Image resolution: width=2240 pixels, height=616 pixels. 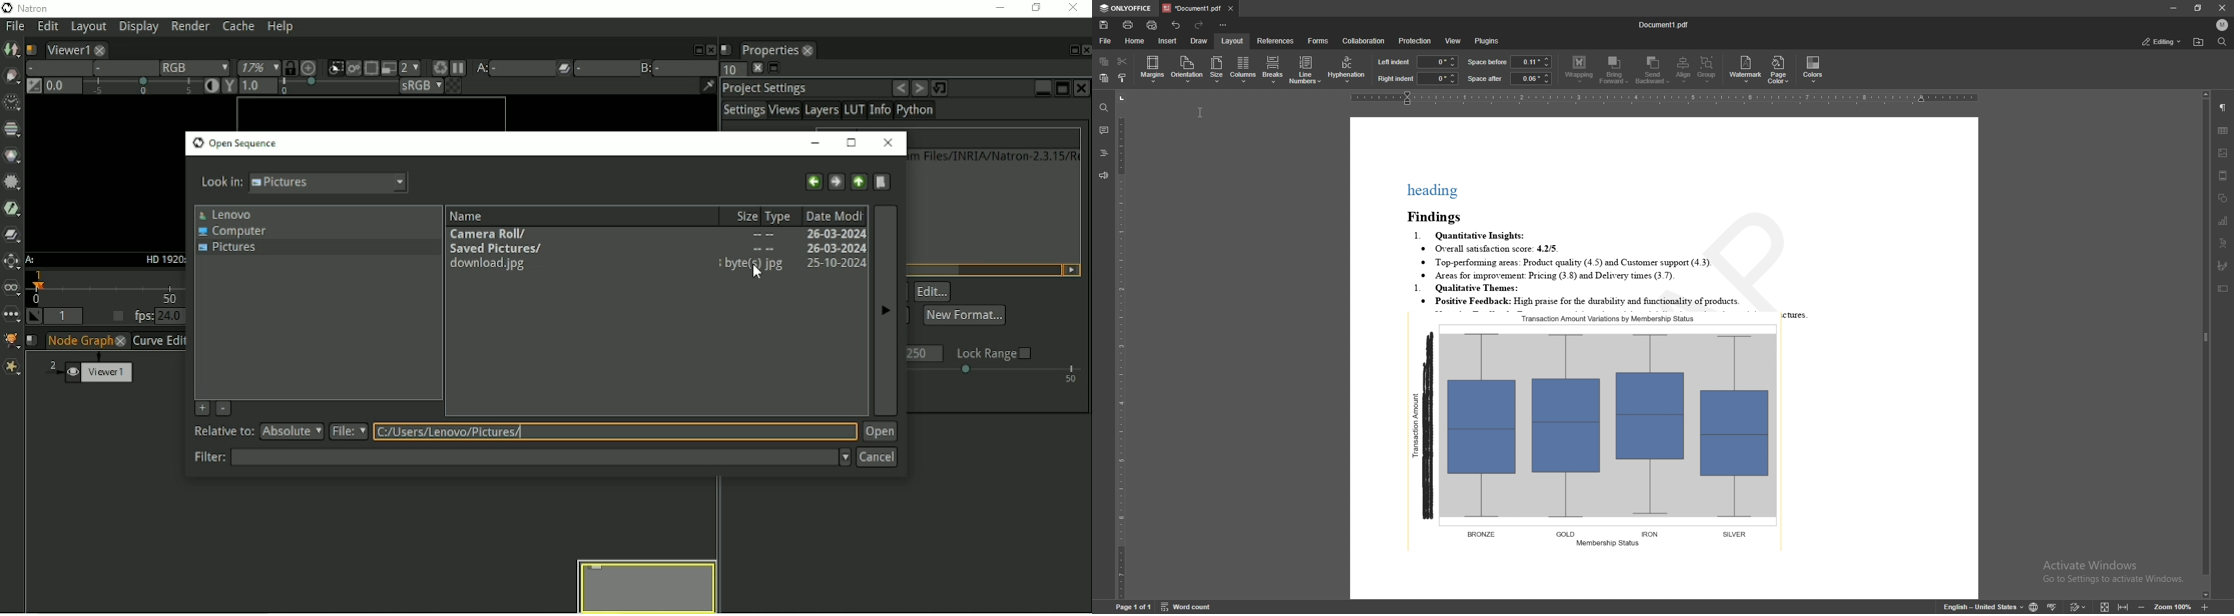 I want to click on home, so click(x=1135, y=41).